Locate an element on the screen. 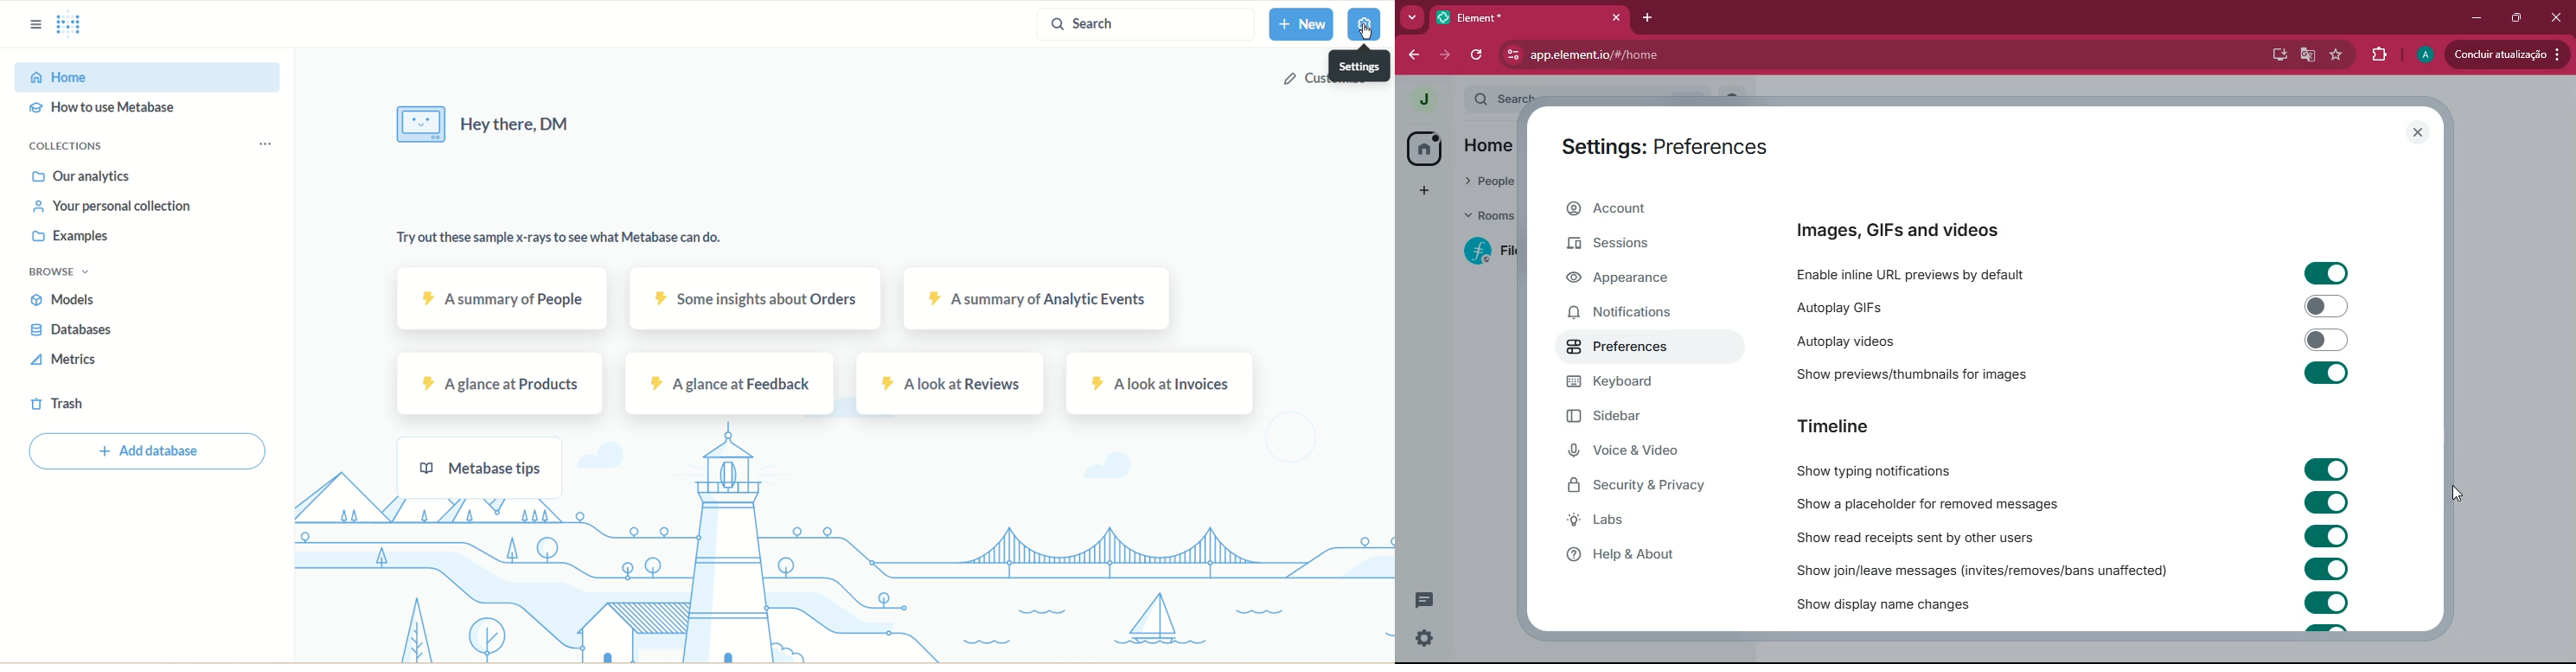  app.element.io/#/home is located at coordinates (1698, 54).